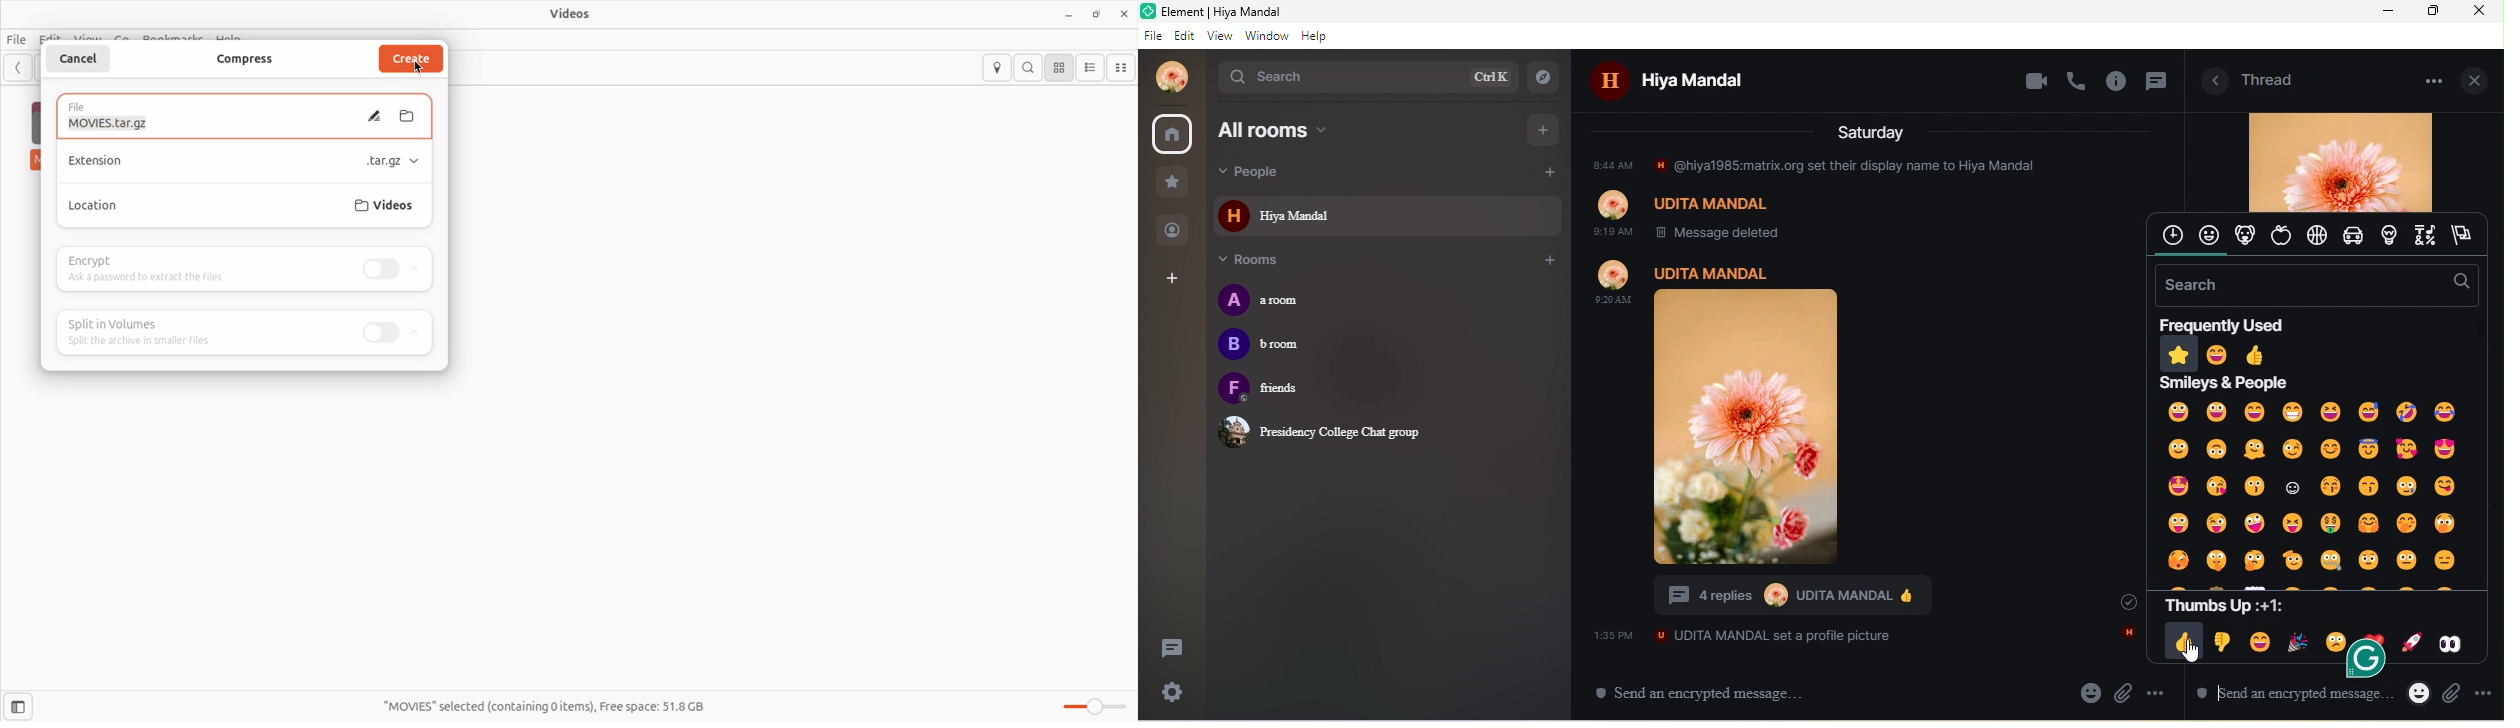 This screenshot has height=728, width=2520. Describe the element at coordinates (2429, 80) in the screenshot. I see `option` at that location.